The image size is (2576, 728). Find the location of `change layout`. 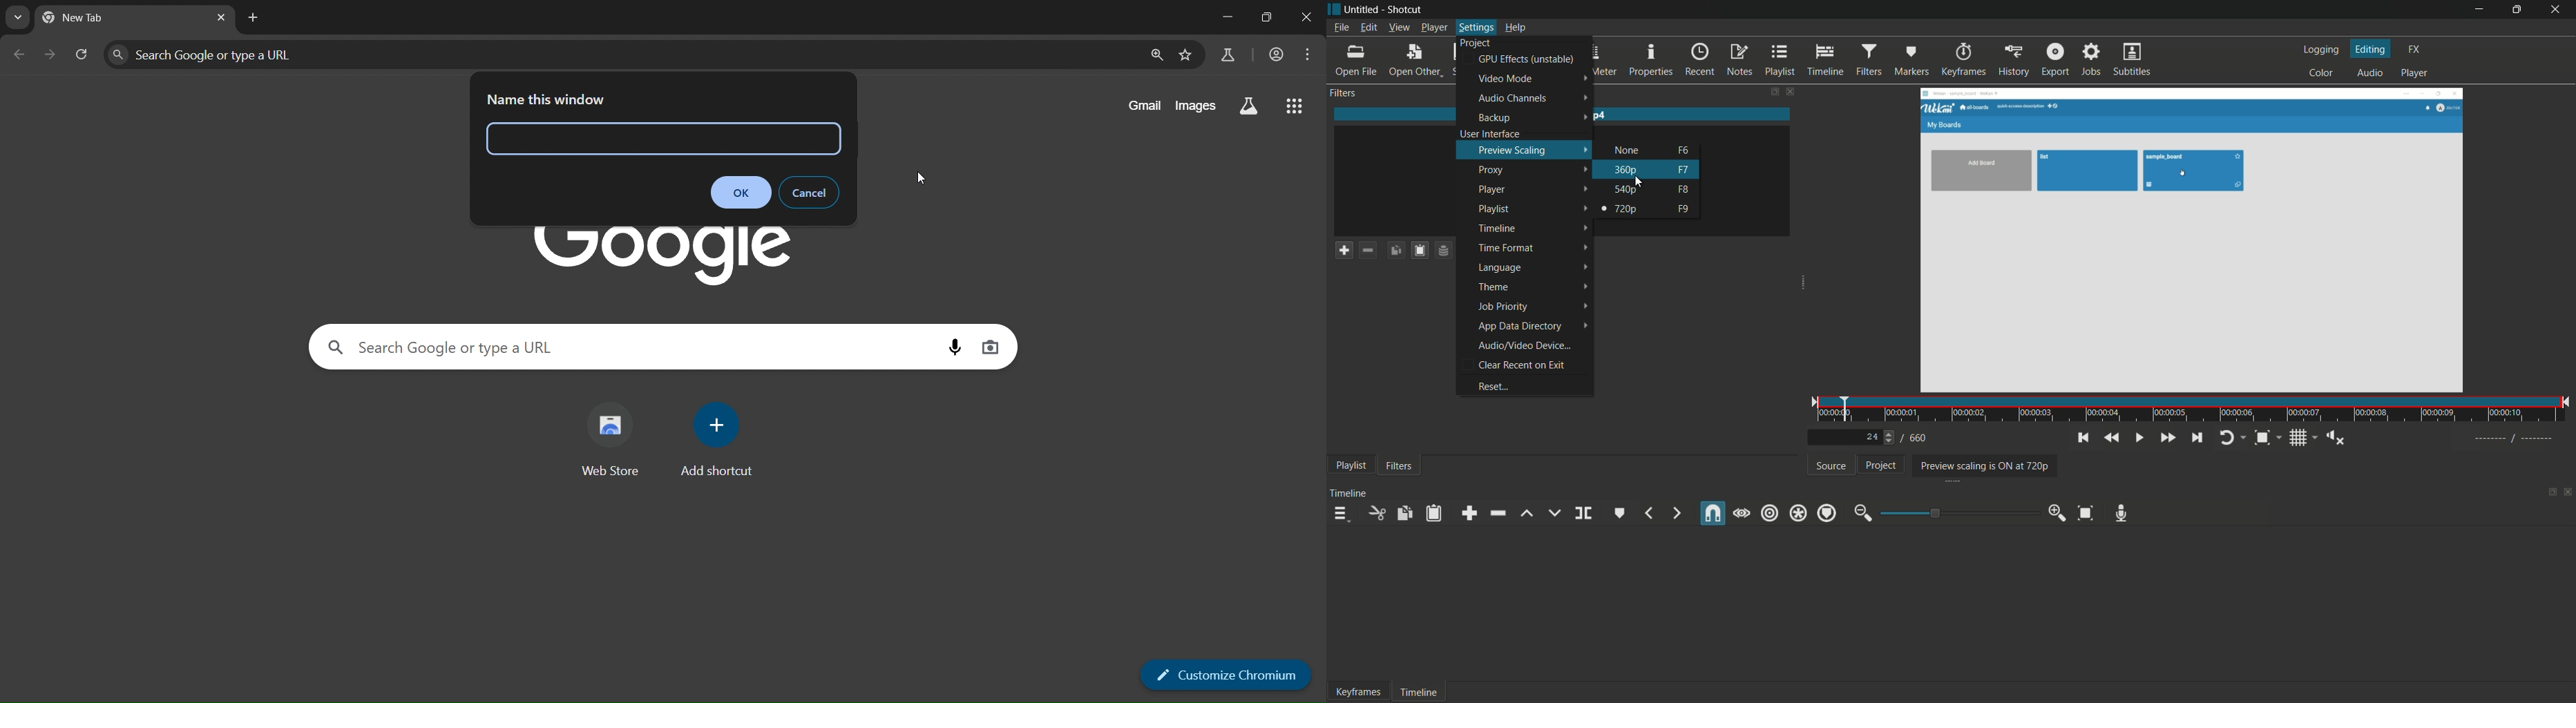

change layout is located at coordinates (1770, 91).